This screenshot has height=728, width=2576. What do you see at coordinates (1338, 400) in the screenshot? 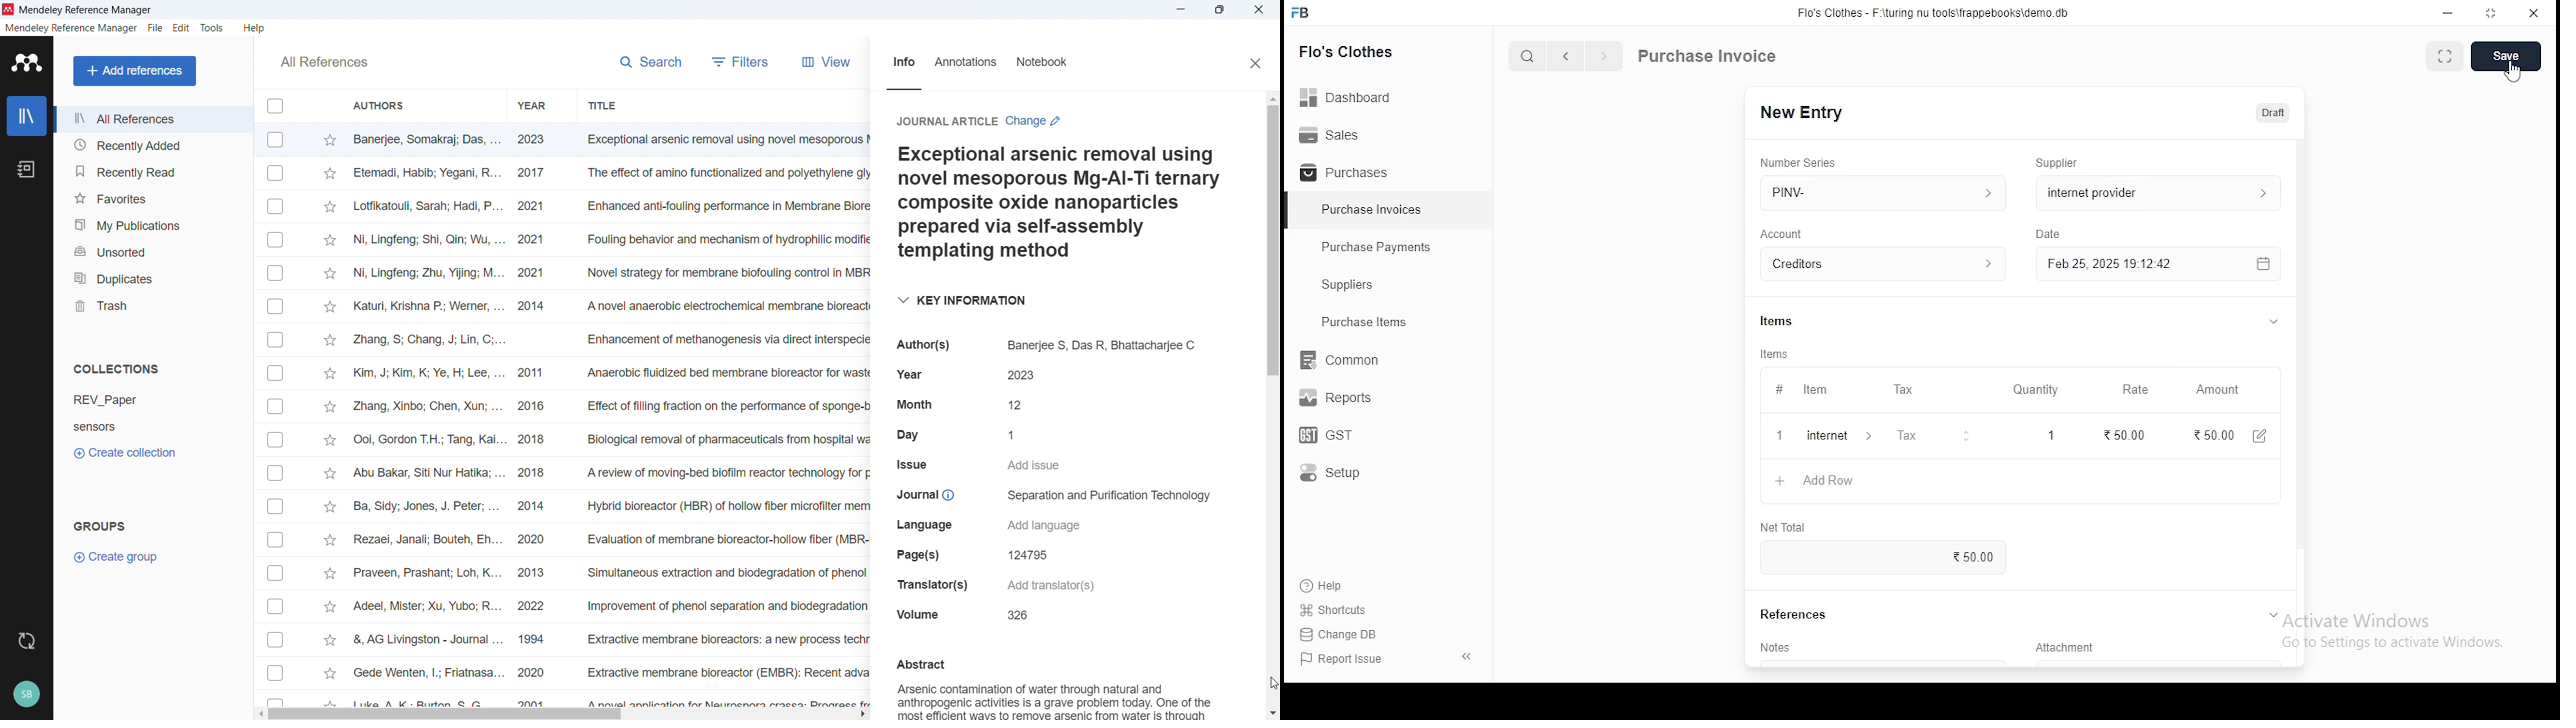
I see `reports` at bounding box center [1338, 400].